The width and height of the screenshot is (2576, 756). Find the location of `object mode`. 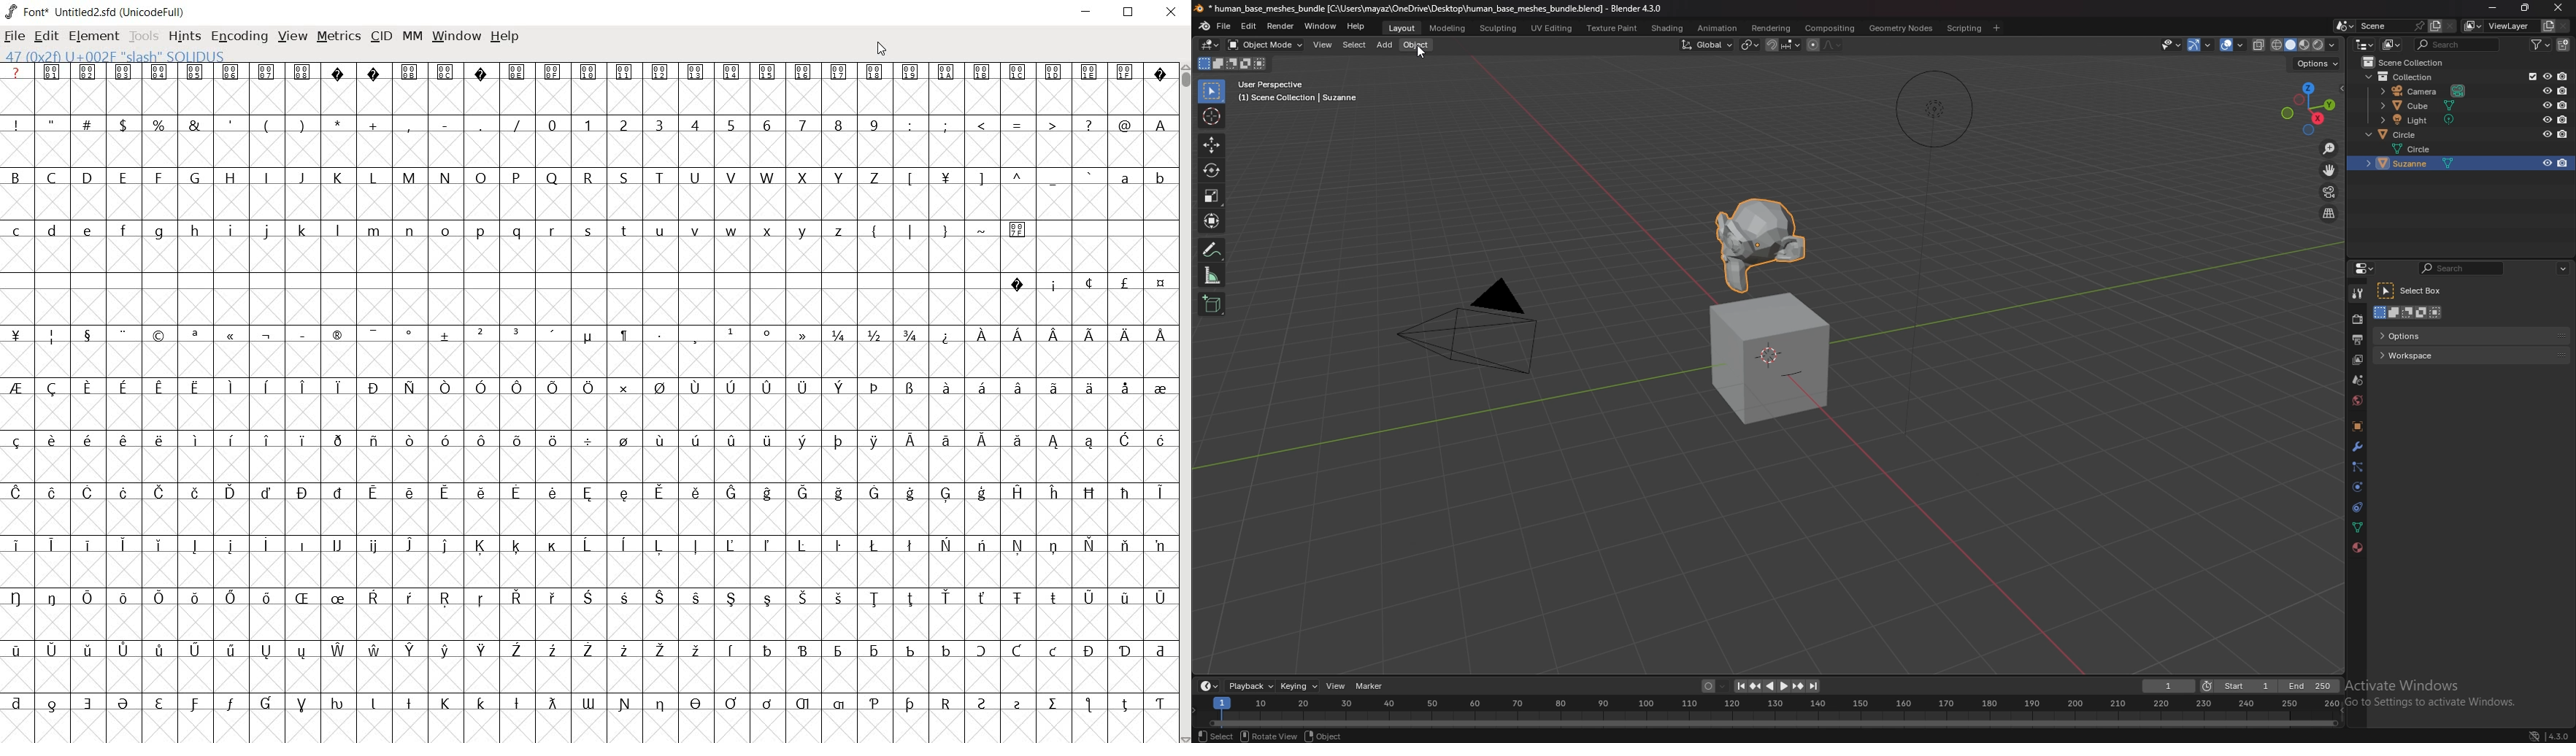

object mode is located at coordinates (1266, 45).